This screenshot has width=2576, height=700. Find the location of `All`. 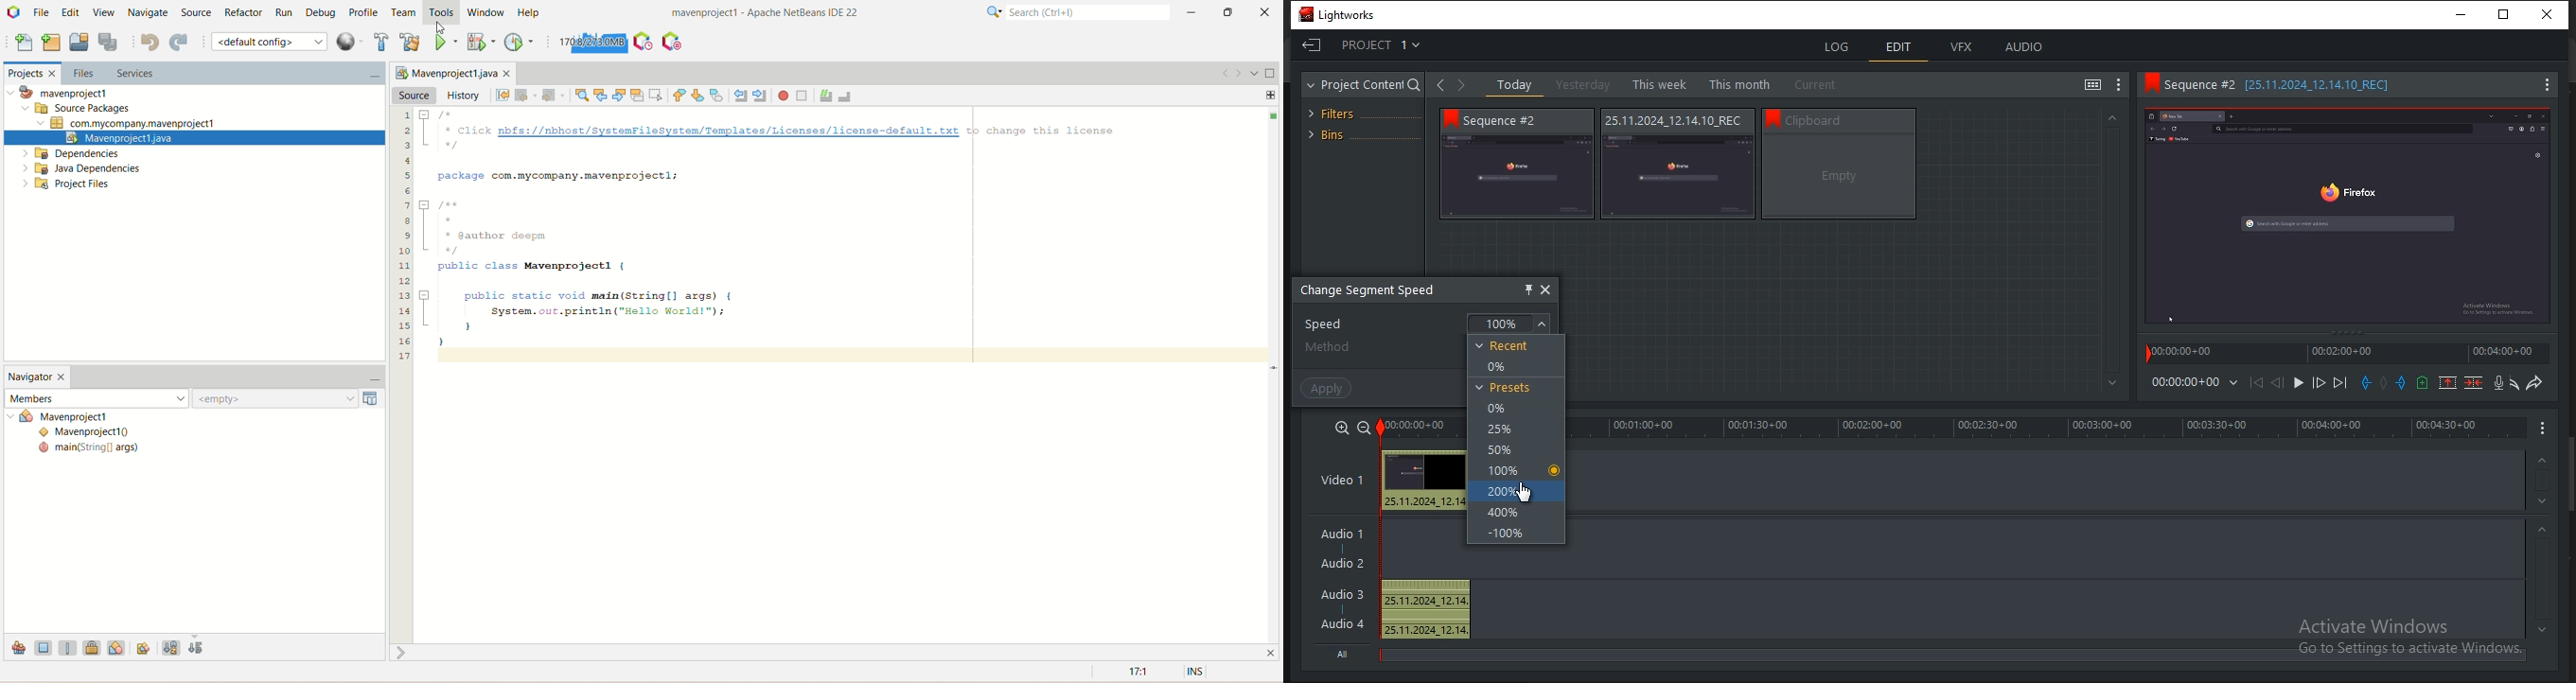

All is located at coordinates (1345, 654).